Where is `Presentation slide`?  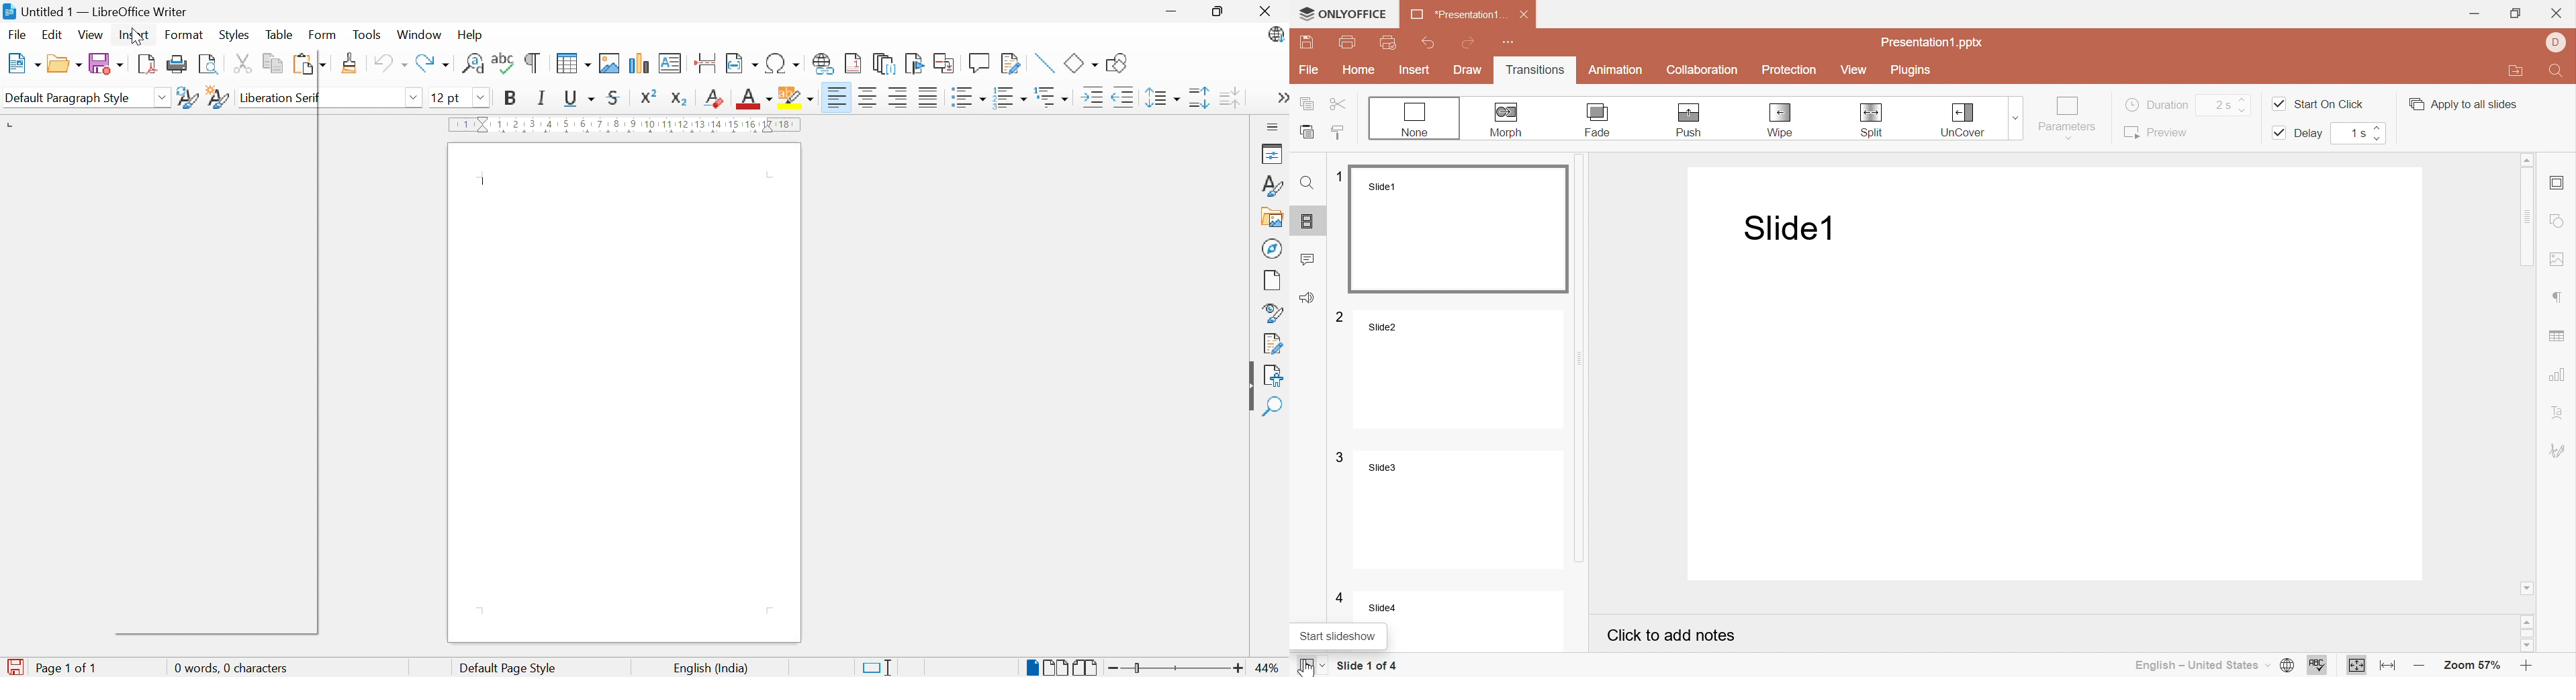 Presentation slide is located at coordinates (2062, 375).